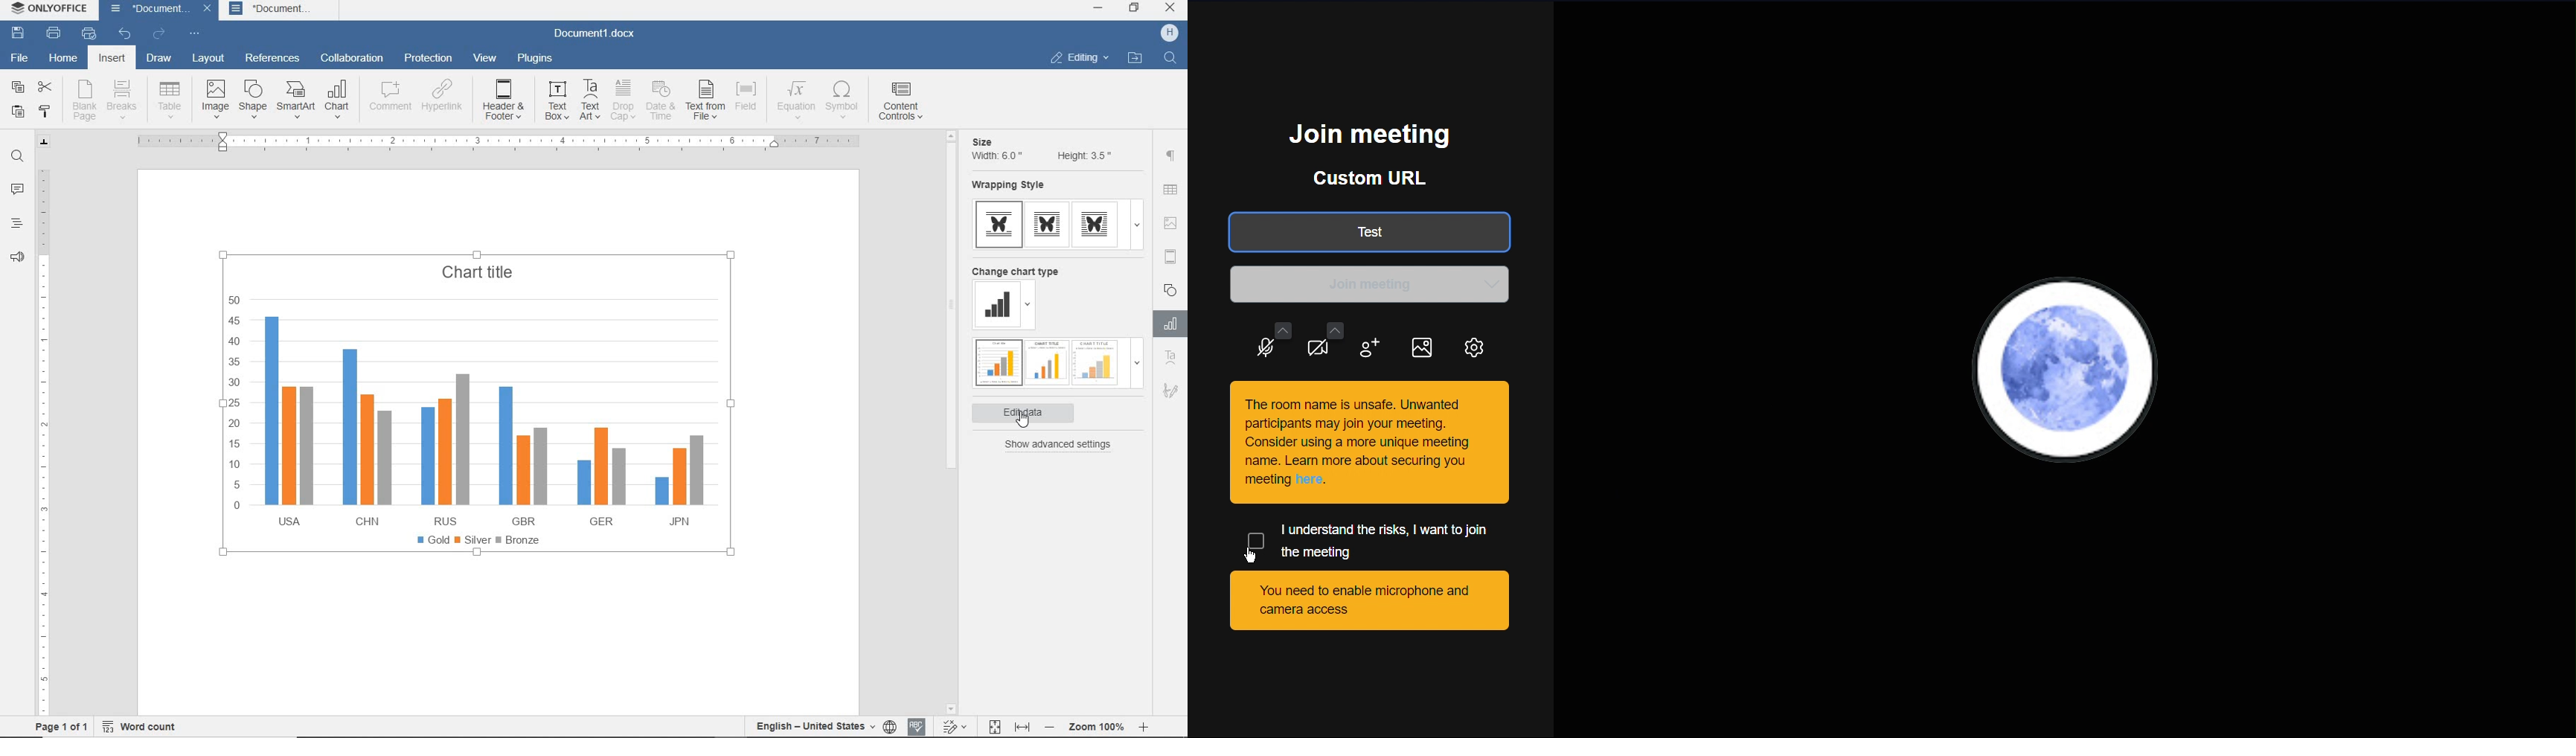  What do you see at coordinates (747, 100) in the screenshot?
I see `field` at bounding box center [747, 100].